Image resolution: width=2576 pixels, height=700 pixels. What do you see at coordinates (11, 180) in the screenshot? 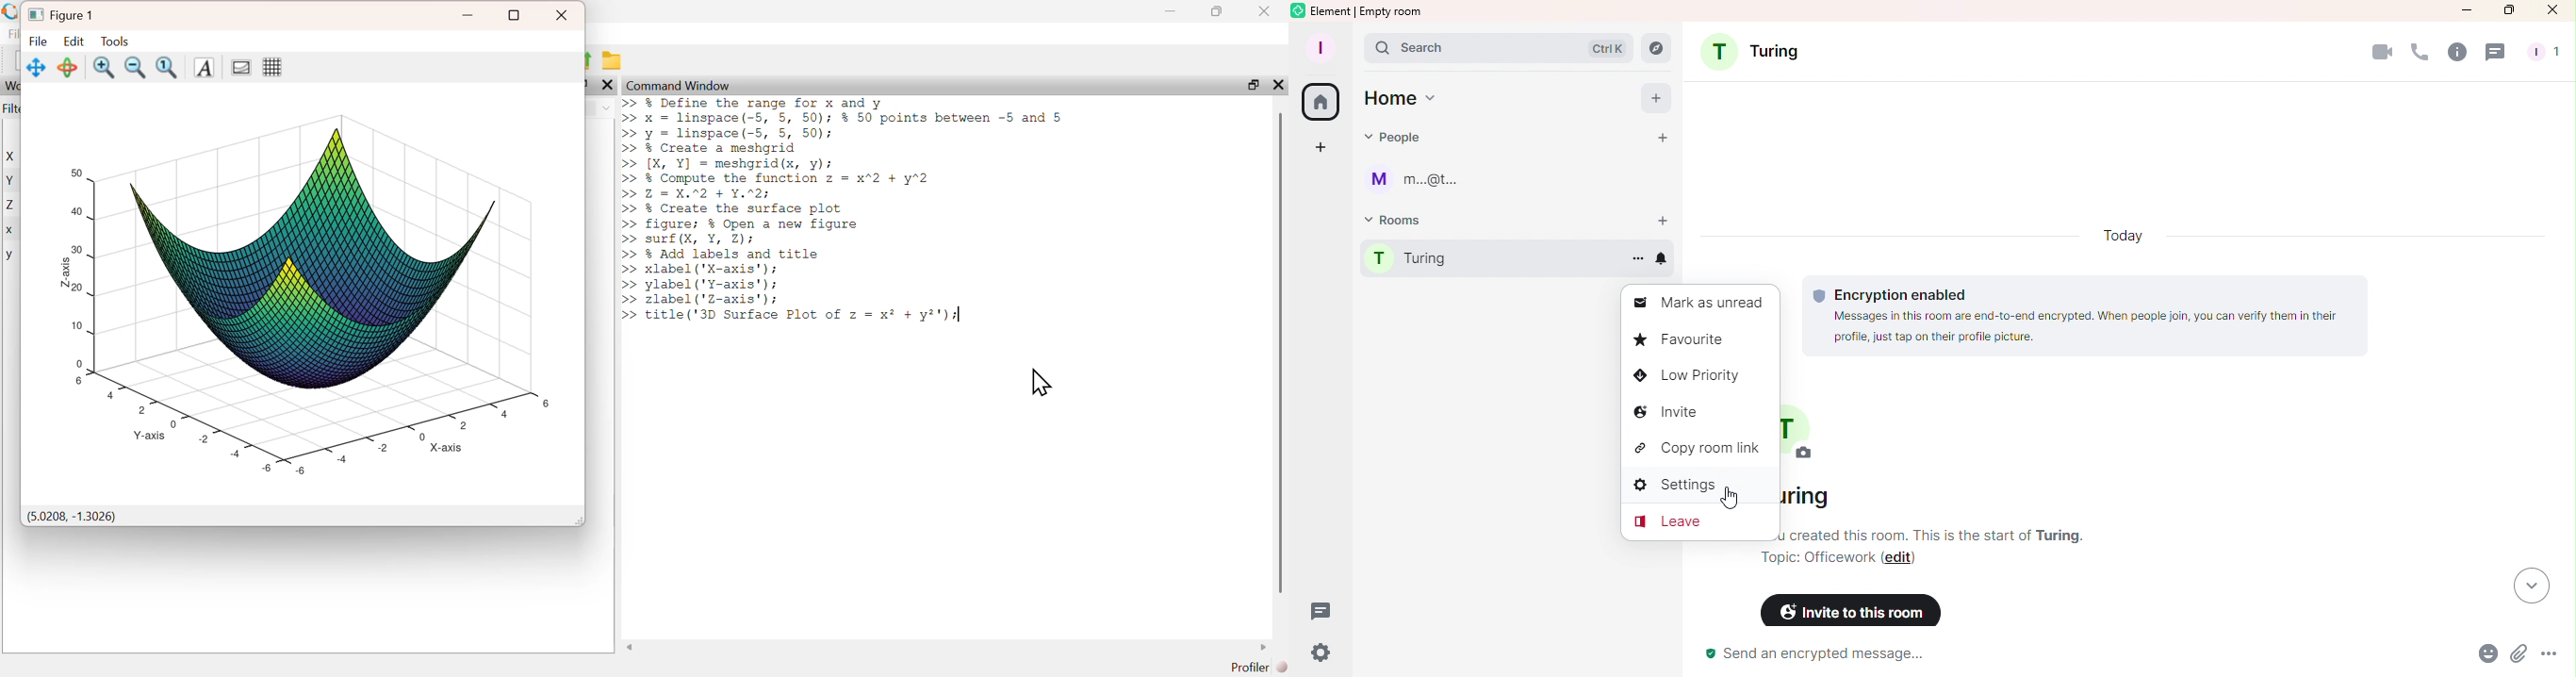
I see `Y` at bounding box center [11, 180].